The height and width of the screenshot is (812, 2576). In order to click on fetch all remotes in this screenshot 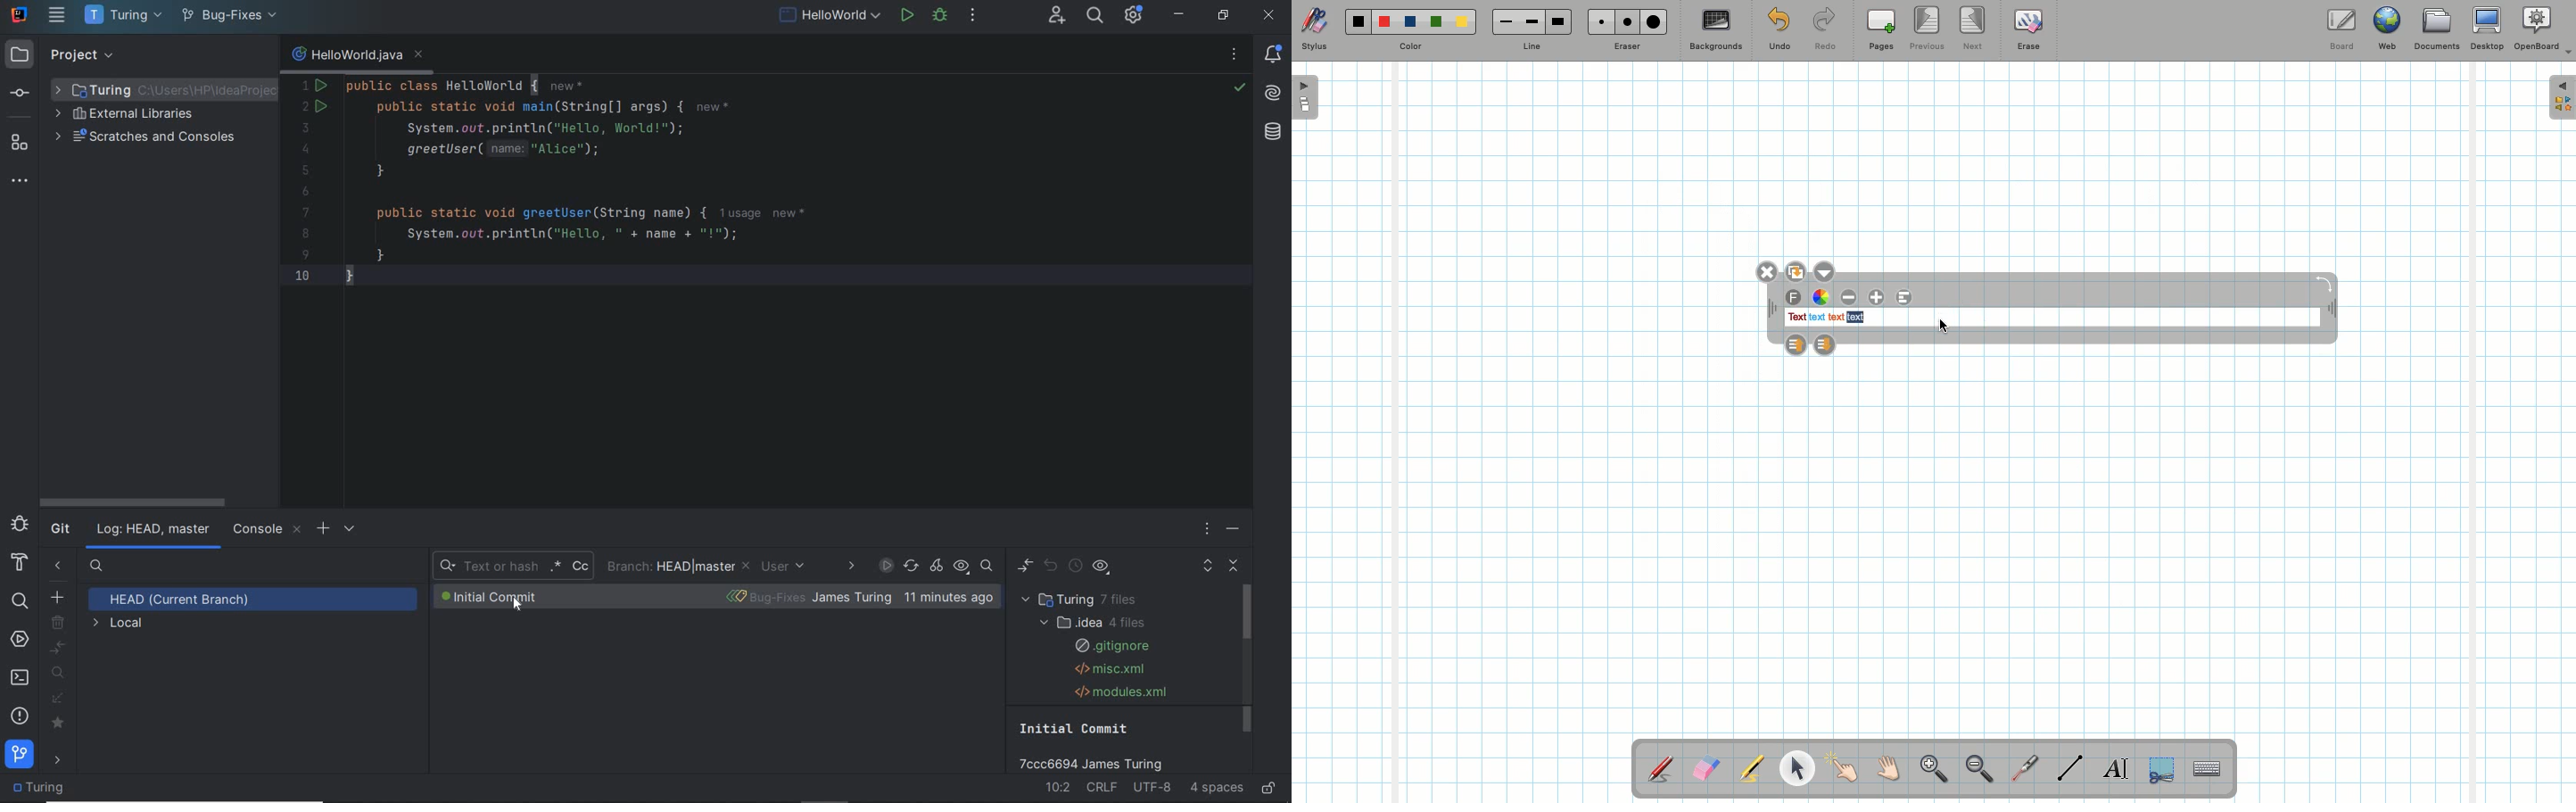, I will do `click(59, 701)`.